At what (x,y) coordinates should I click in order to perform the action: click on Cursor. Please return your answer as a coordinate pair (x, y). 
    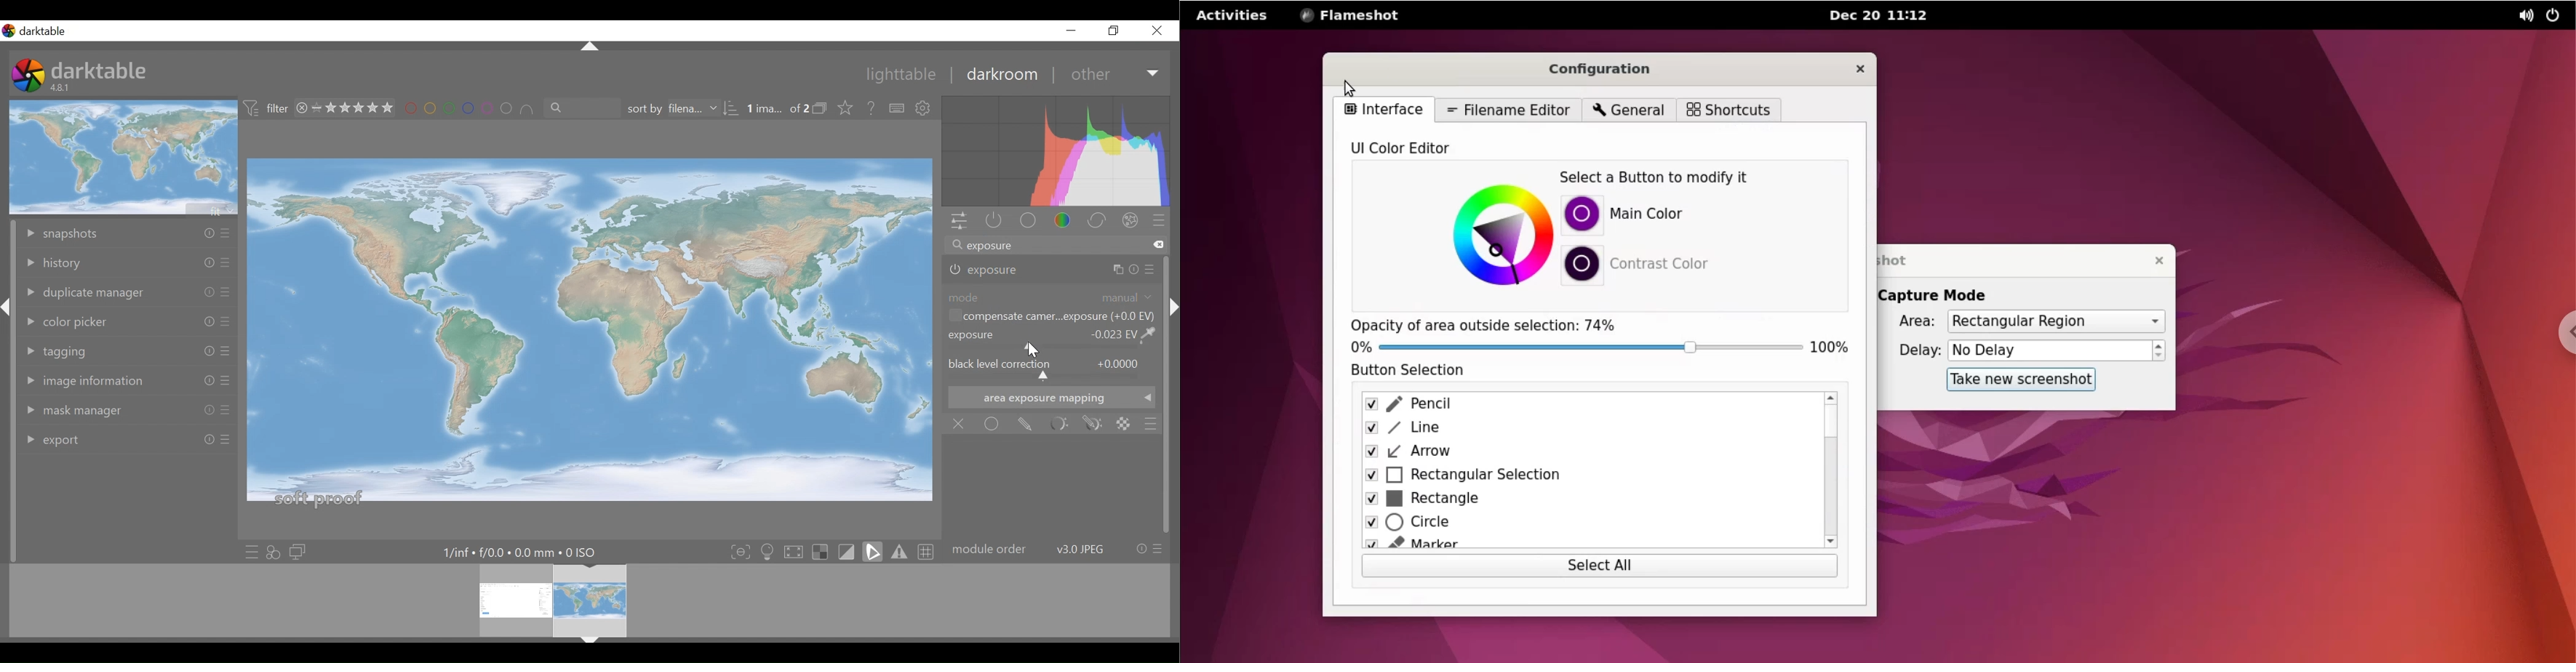
    Looking at the image, I should click on (1033, 351).